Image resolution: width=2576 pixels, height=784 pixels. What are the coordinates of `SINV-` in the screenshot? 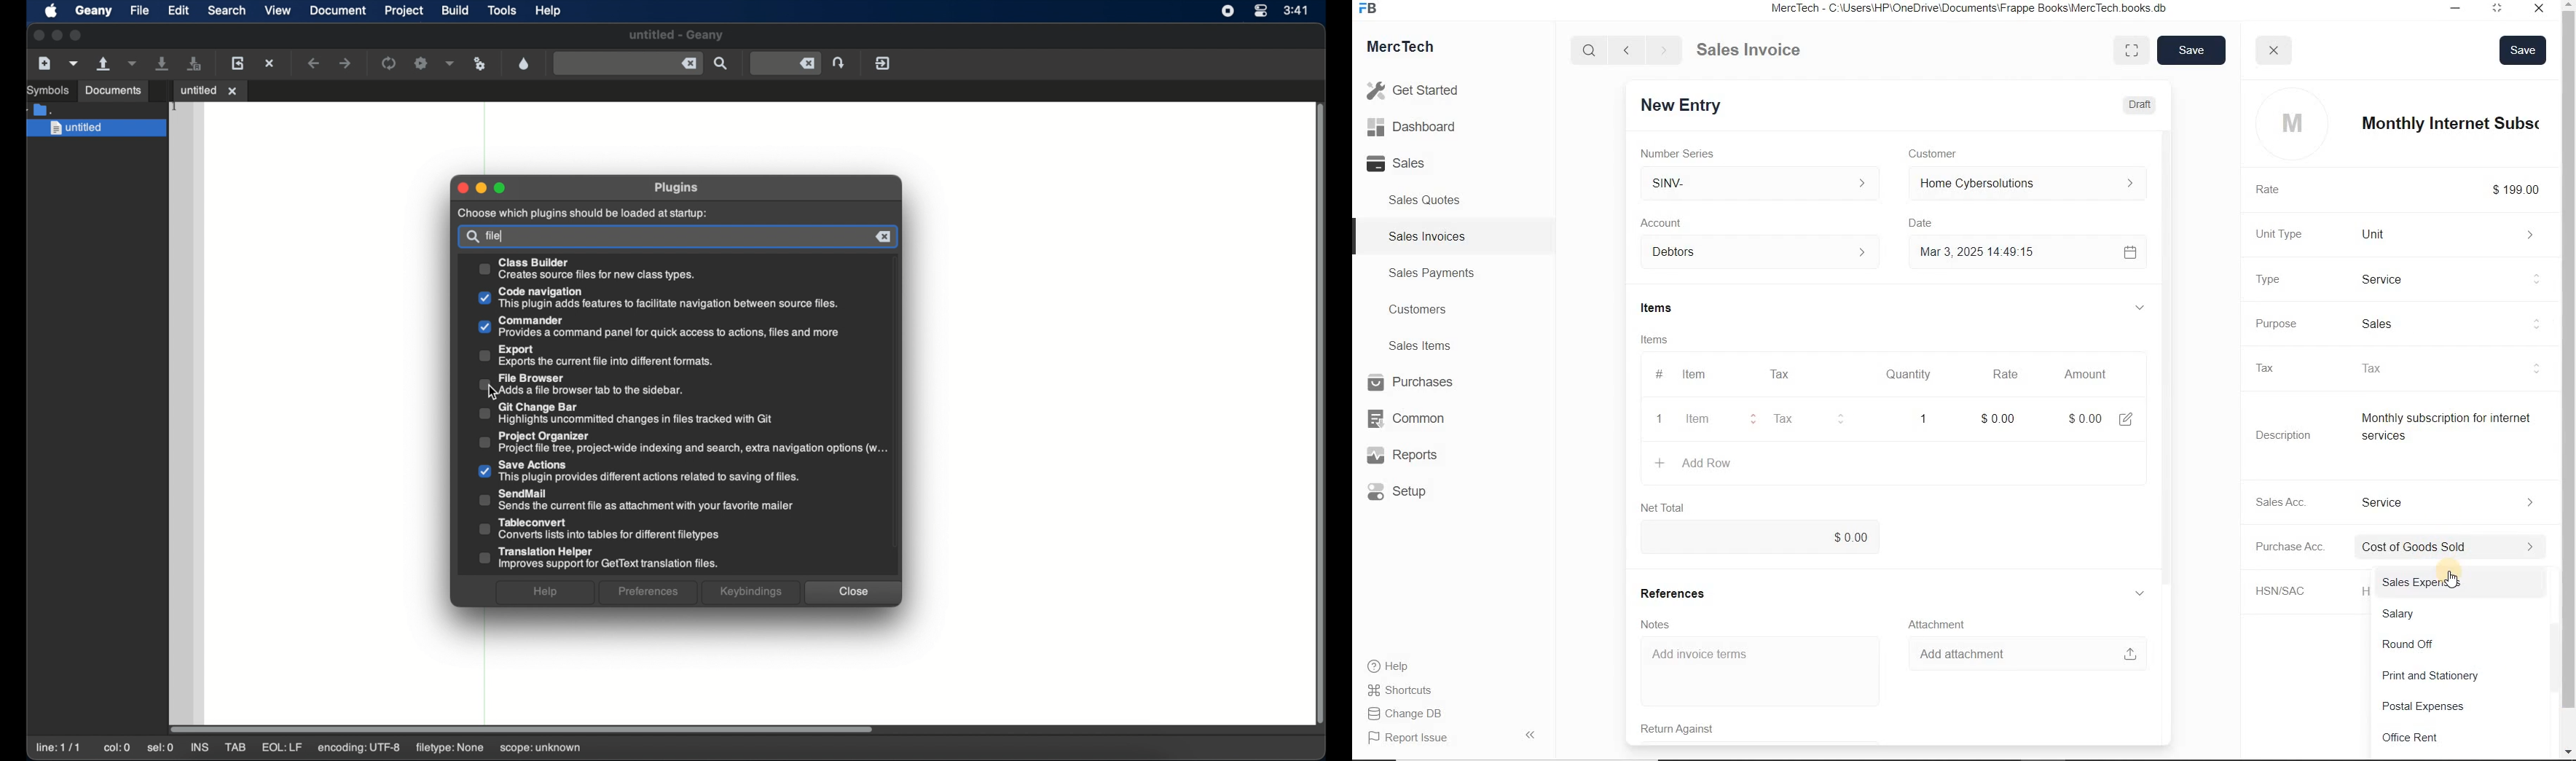 It's located at (1767, 183).